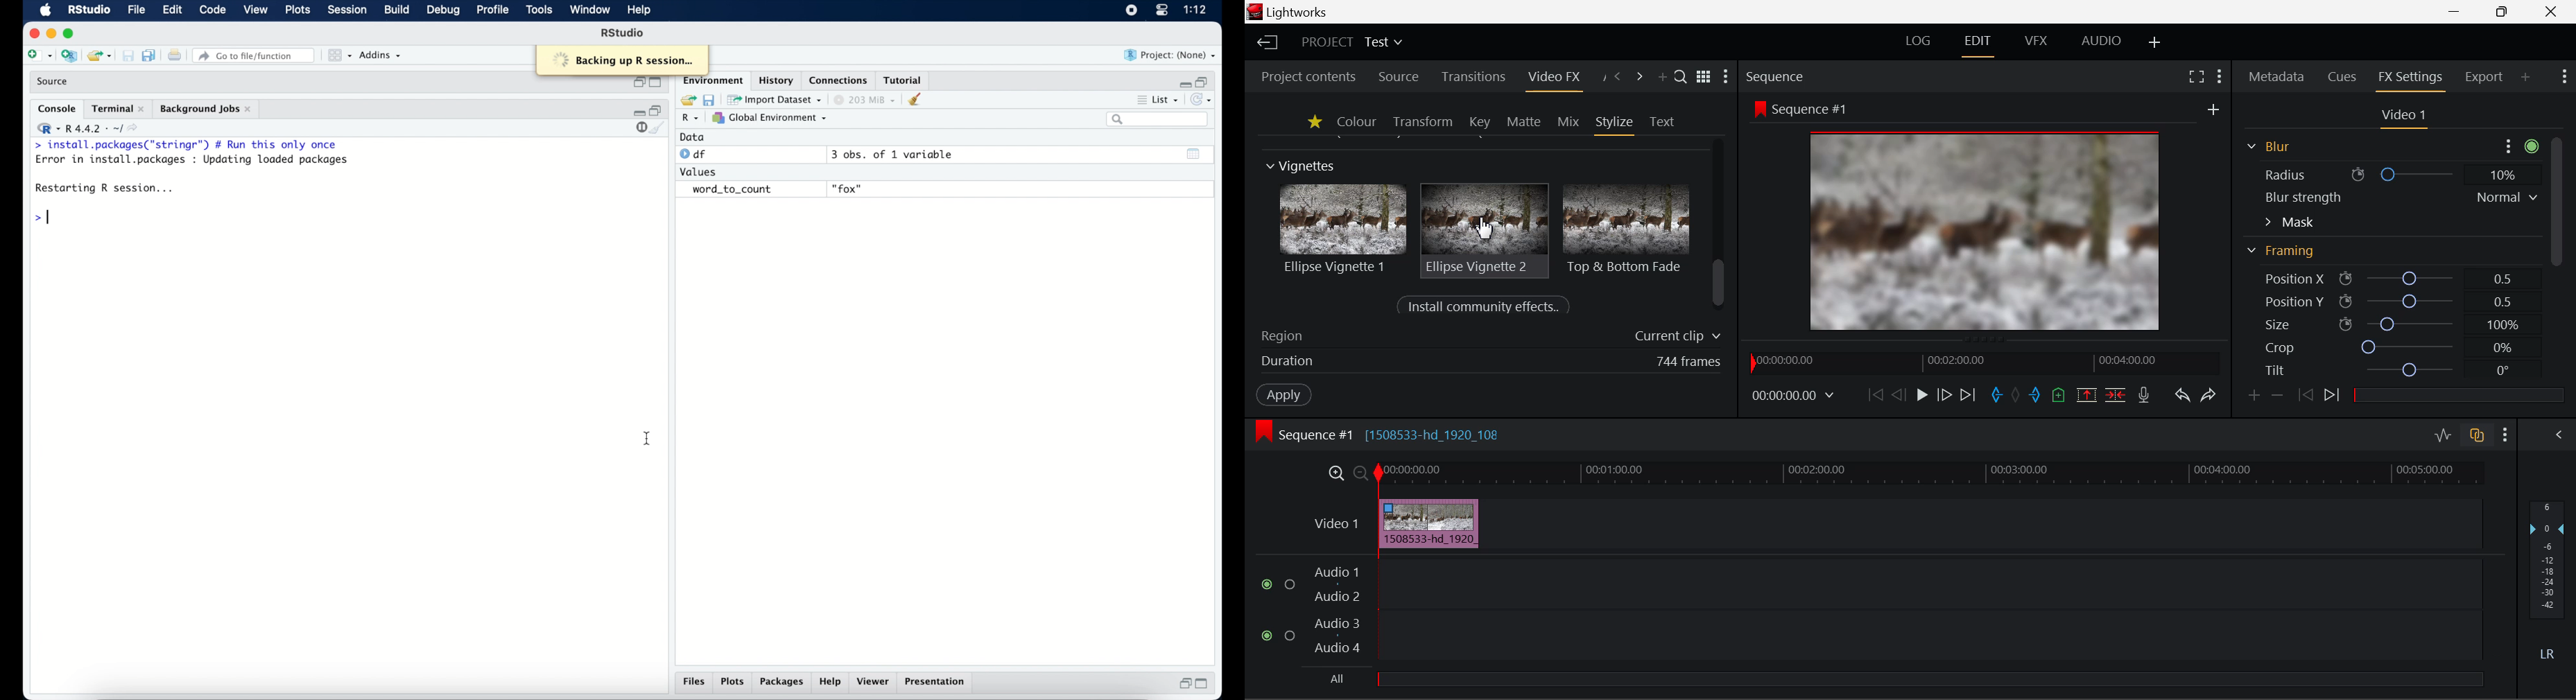 This screenshot has width=2576, height=700. I want to click on Audio Input Field, so click(1858, 624).